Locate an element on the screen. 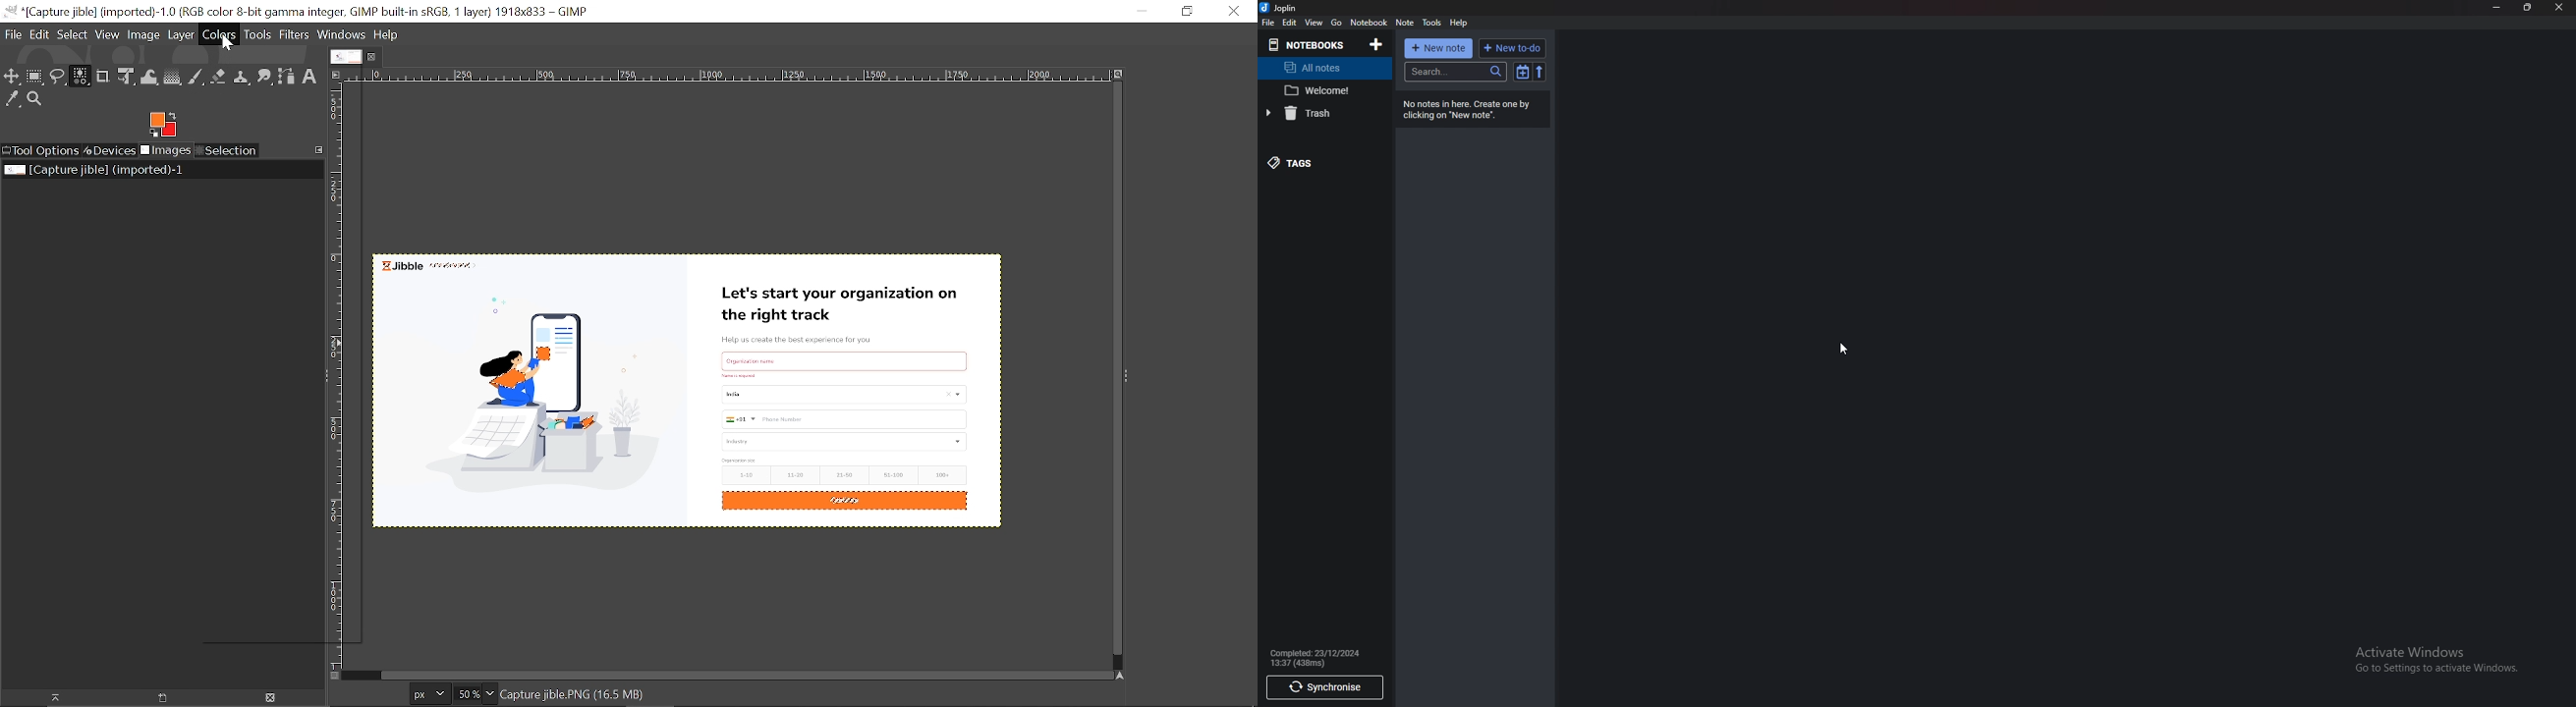  Filters is located at coordinates (295, 35).